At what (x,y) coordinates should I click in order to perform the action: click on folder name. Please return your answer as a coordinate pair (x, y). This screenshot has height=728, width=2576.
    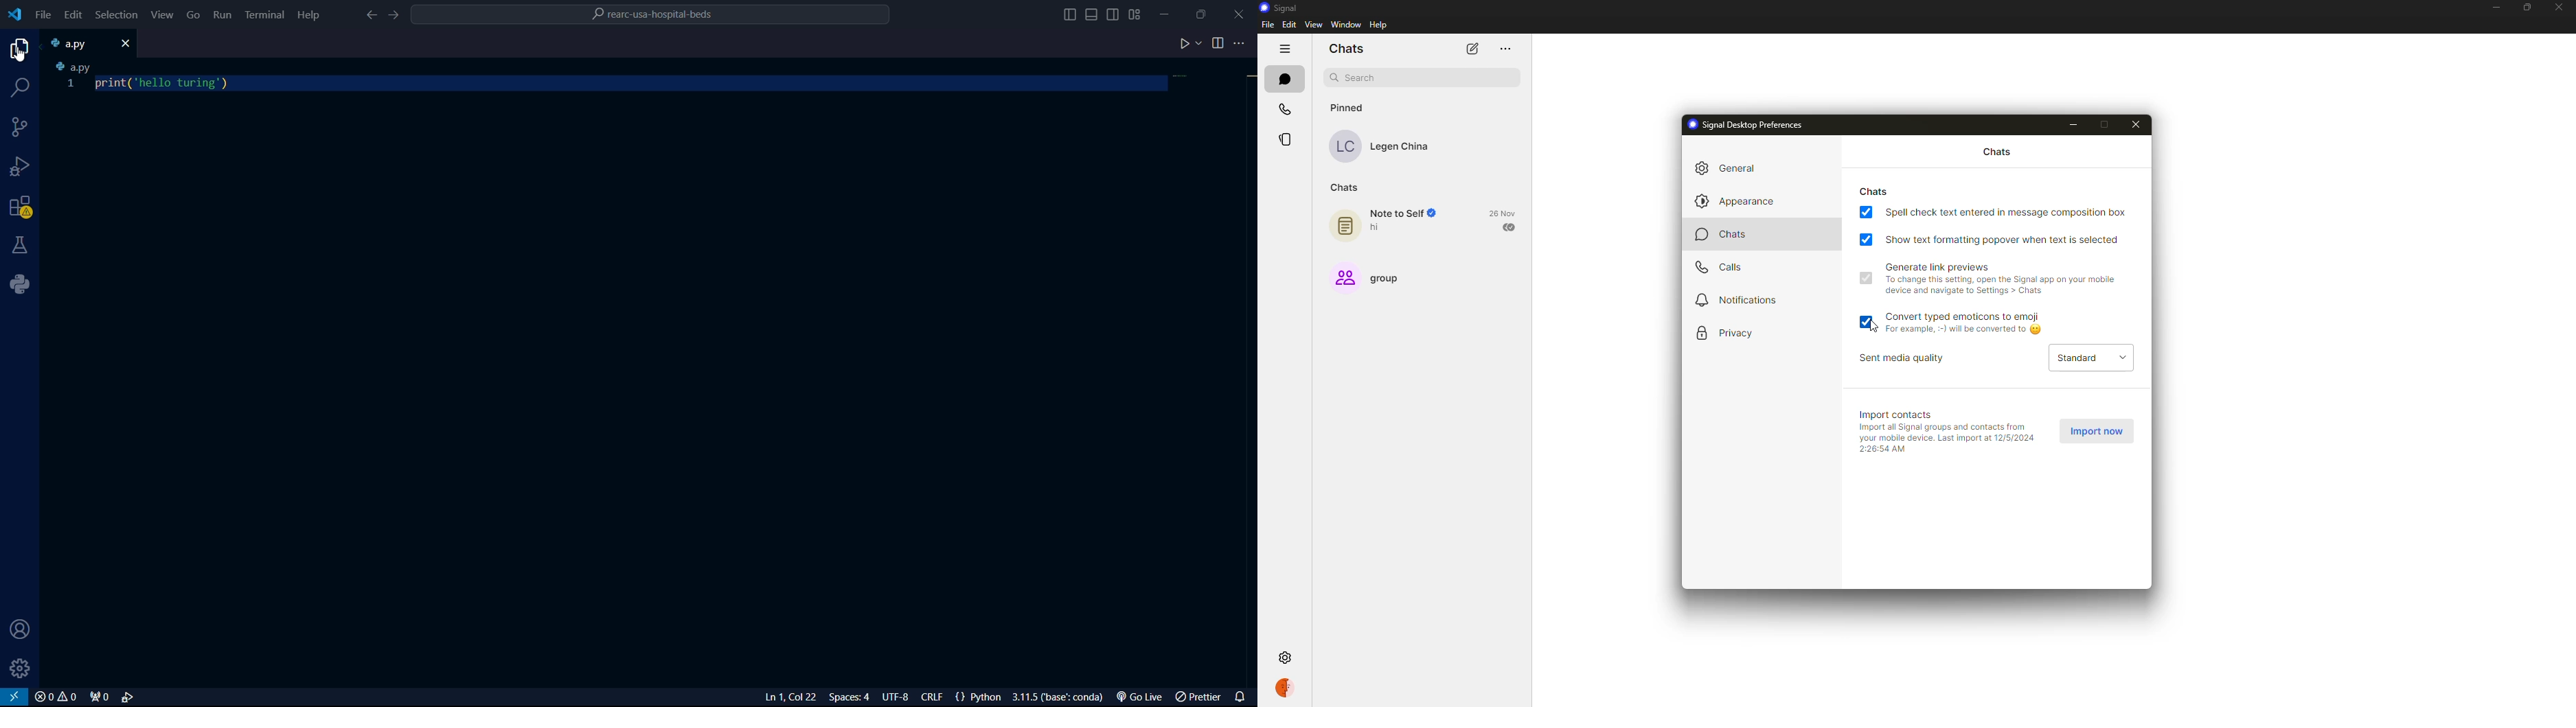
    Looking at the image, I should click on (652, 16).